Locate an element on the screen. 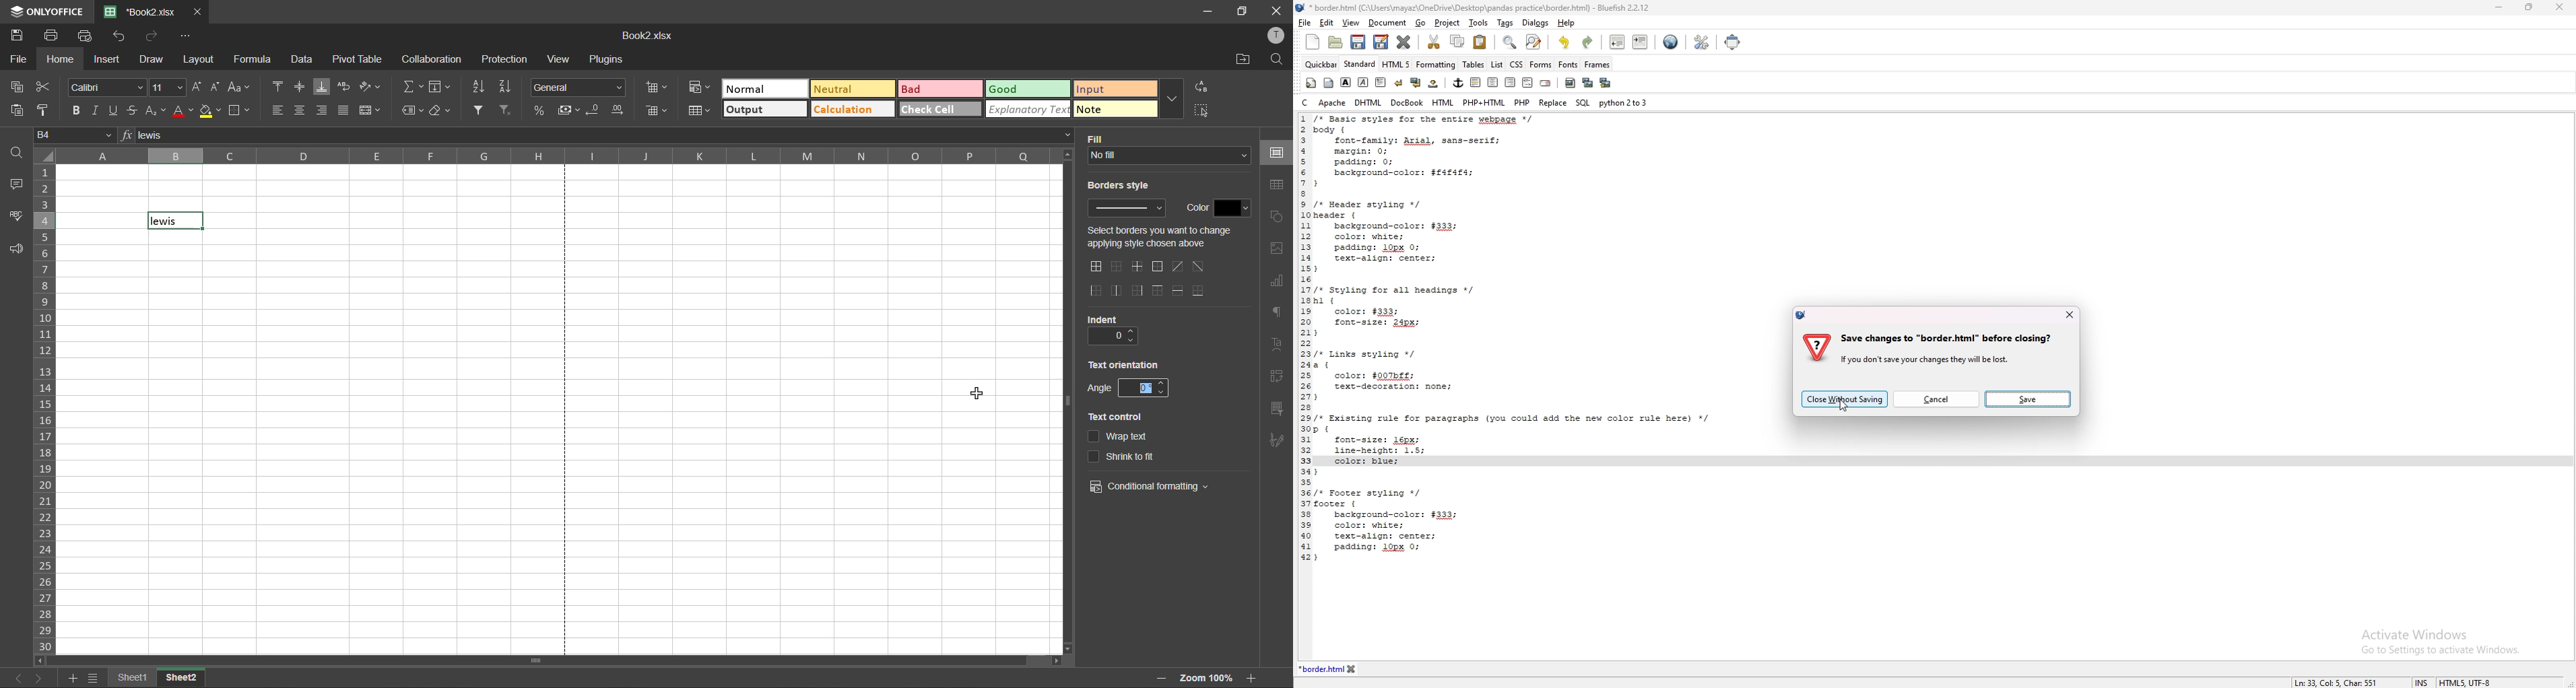 Image resolution: width=2576 pixels, height=700 pixels. note is located at coordinates (1113, 110).